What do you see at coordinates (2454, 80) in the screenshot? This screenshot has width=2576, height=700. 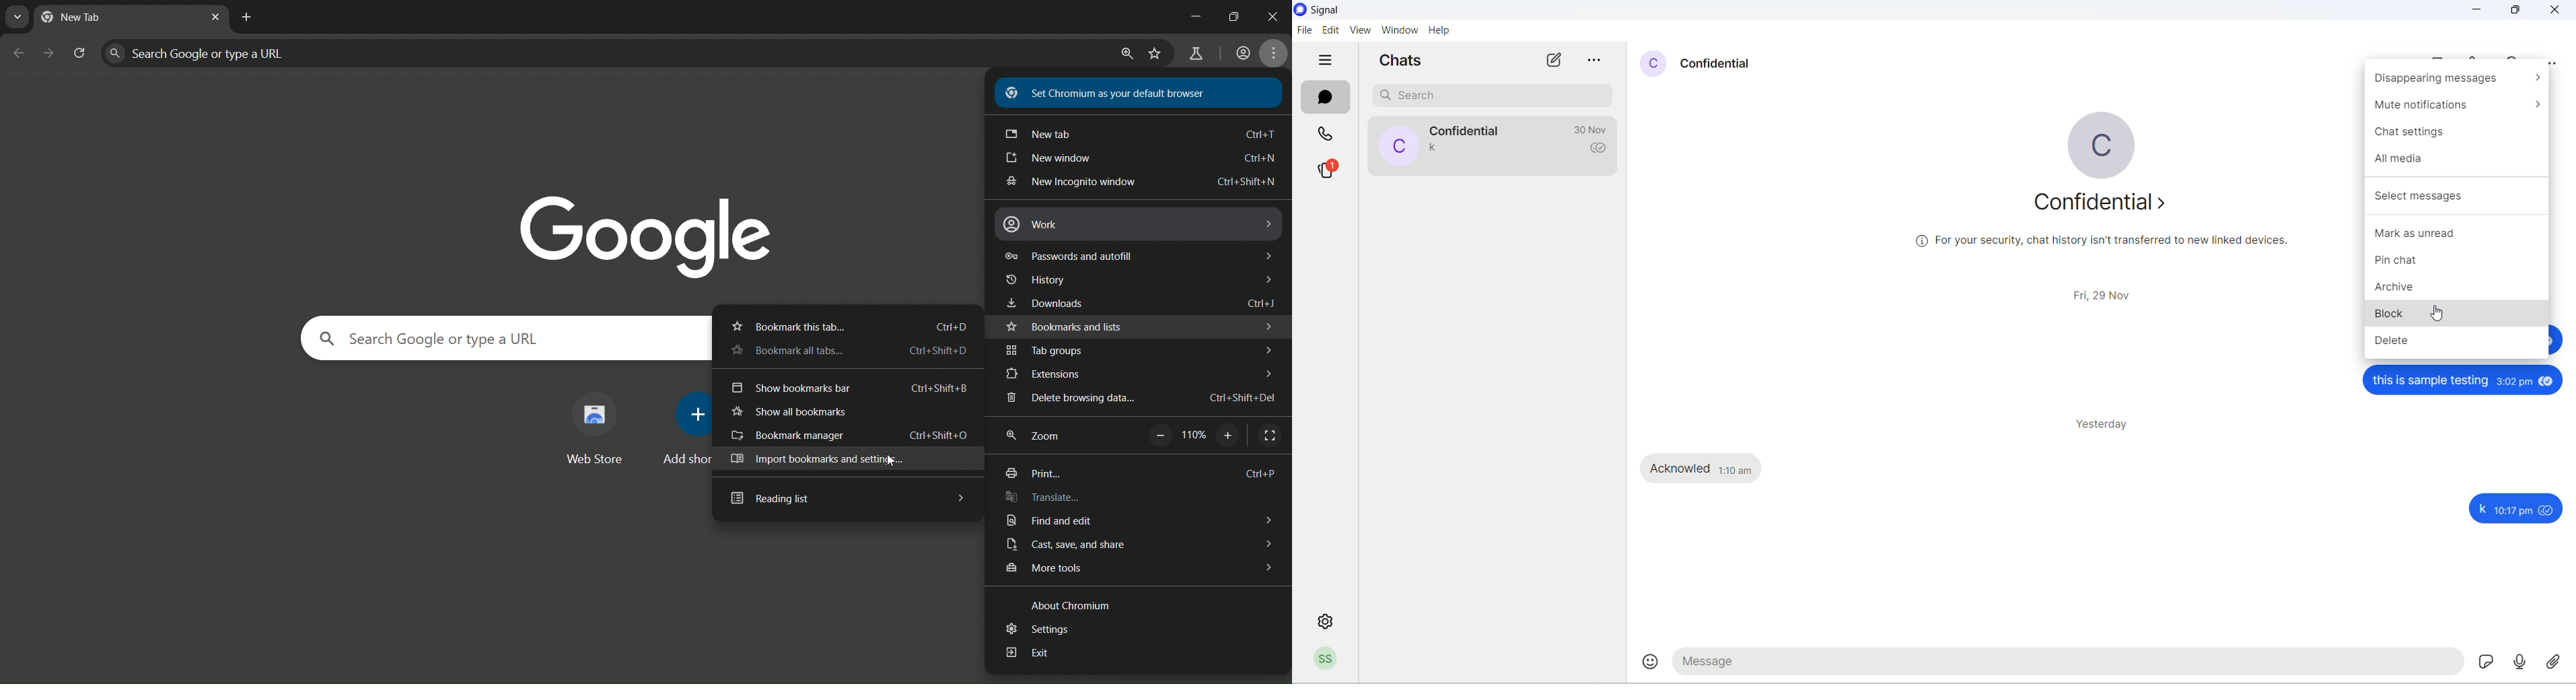 I see `disappearing messages` at bounding box center [2454, 80].